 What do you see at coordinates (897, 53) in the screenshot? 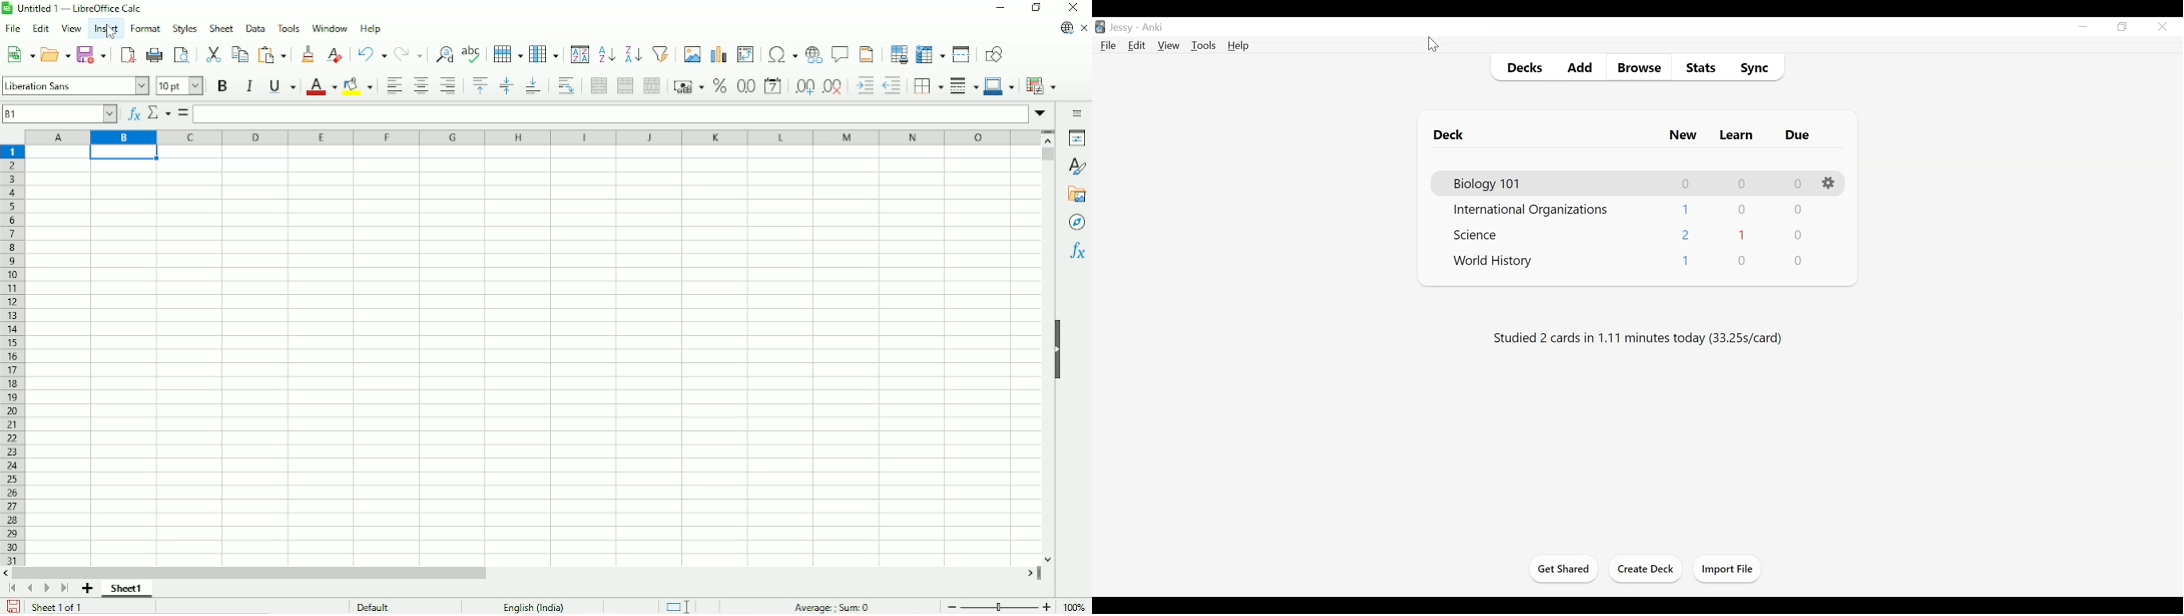
I see `Define print area` at bounding box center [897, 53].